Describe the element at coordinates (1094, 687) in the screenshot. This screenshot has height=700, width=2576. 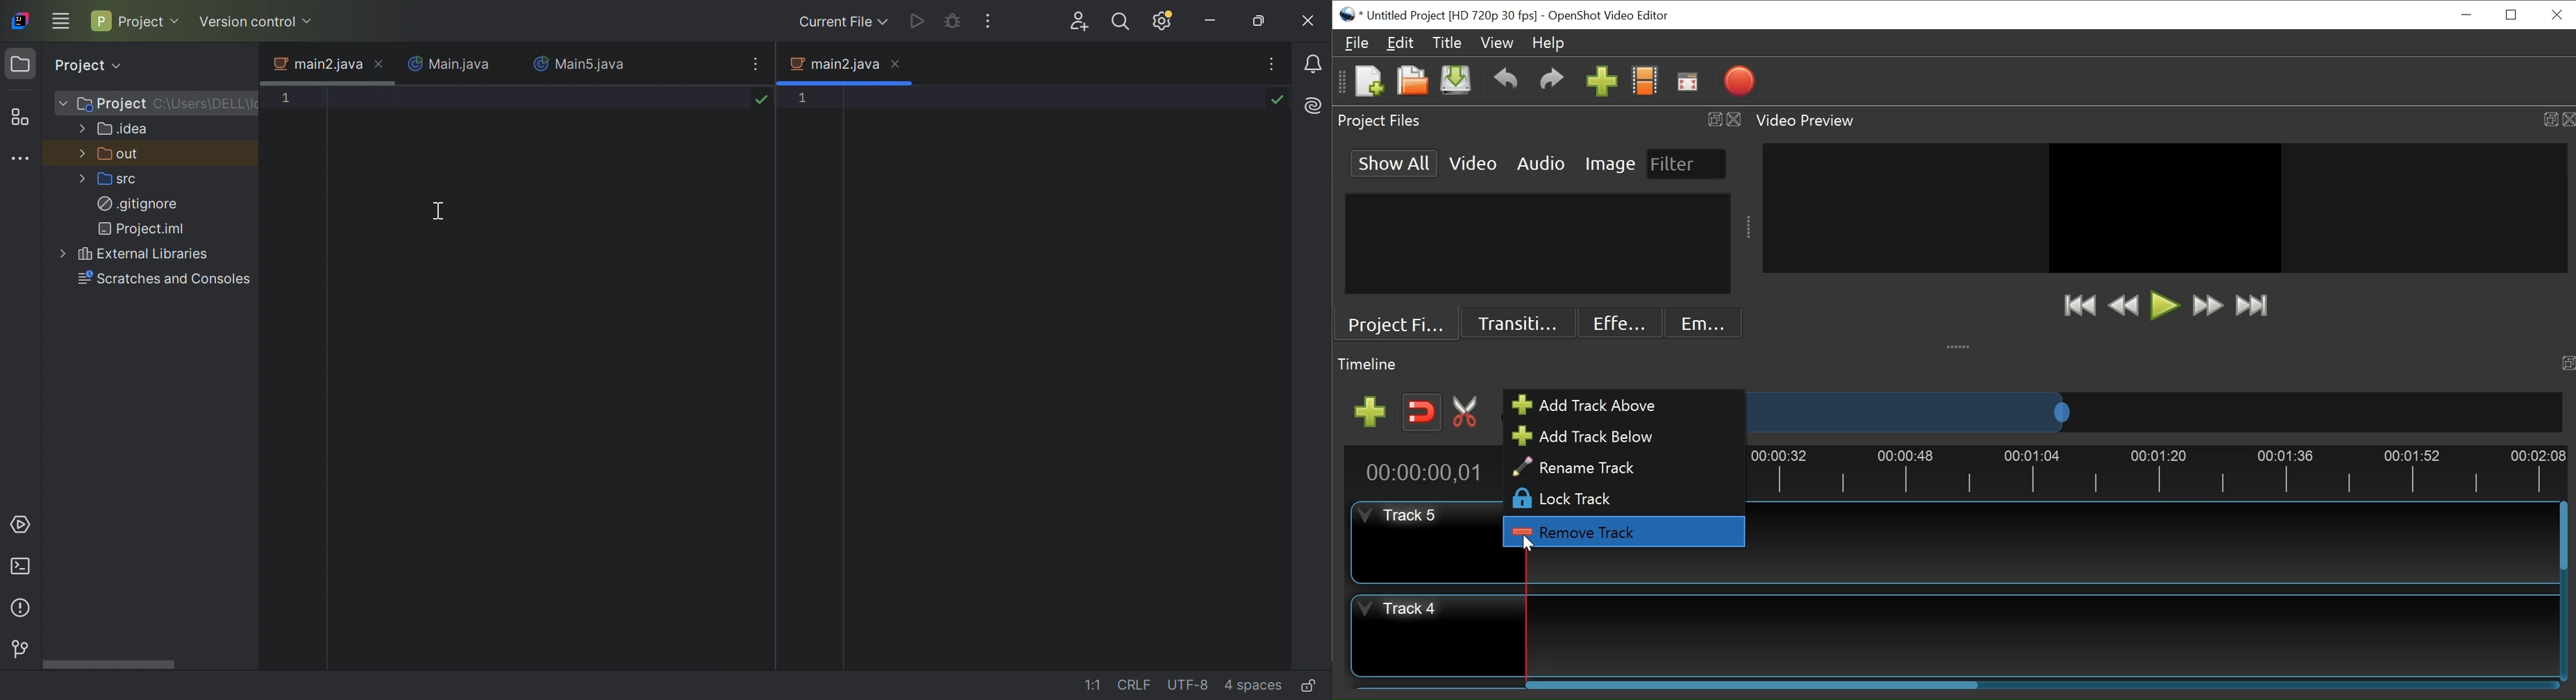
I see `1:1` at that location.